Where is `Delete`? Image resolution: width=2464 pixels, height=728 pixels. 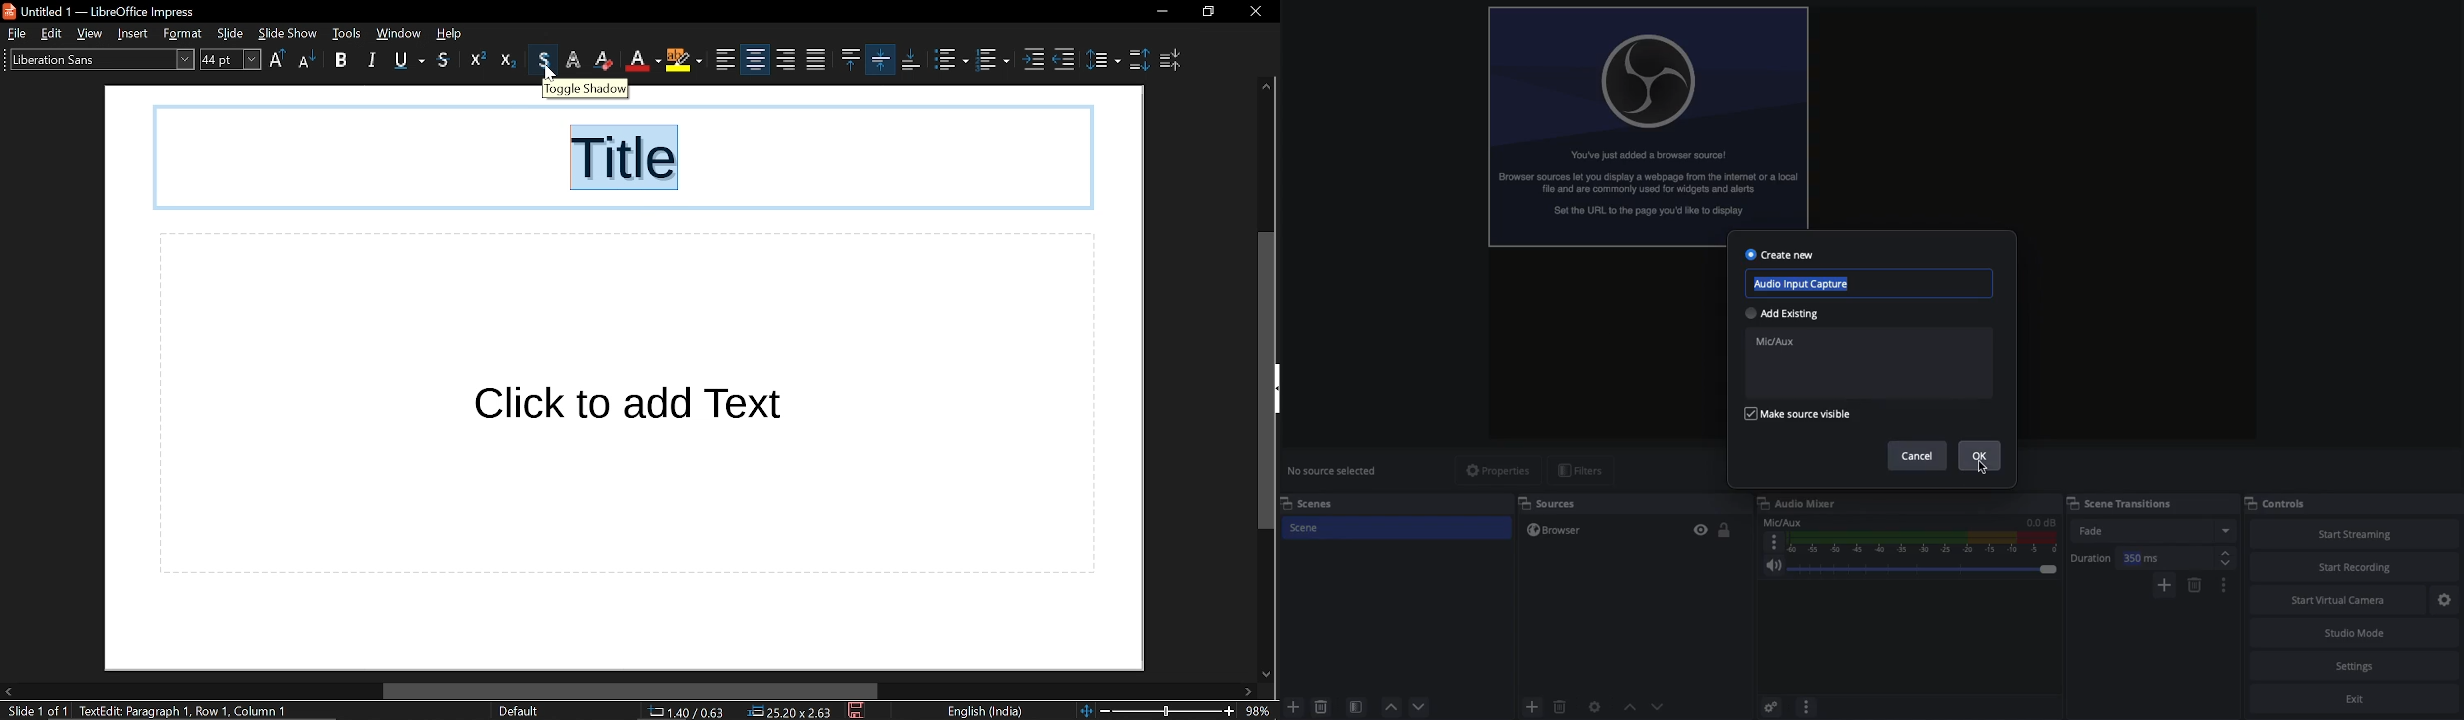
Delete is located at coordinates (1323, 706).